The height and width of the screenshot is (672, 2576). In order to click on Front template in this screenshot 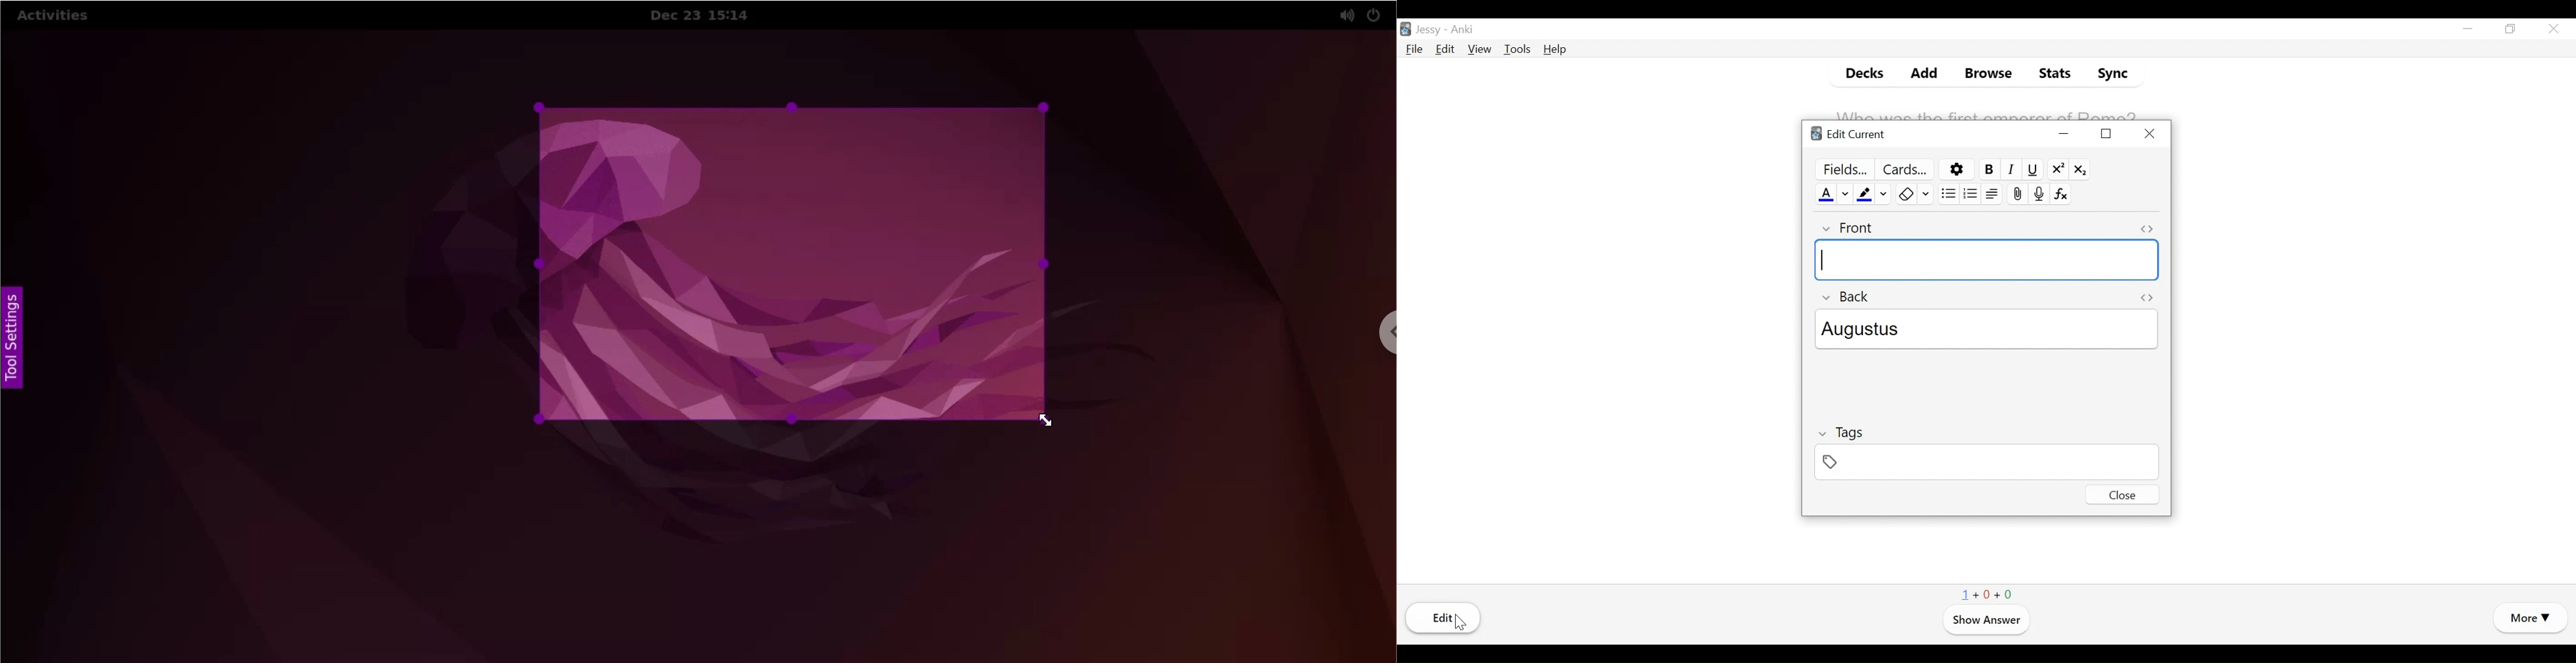, I will do `click(1988, 260)`.